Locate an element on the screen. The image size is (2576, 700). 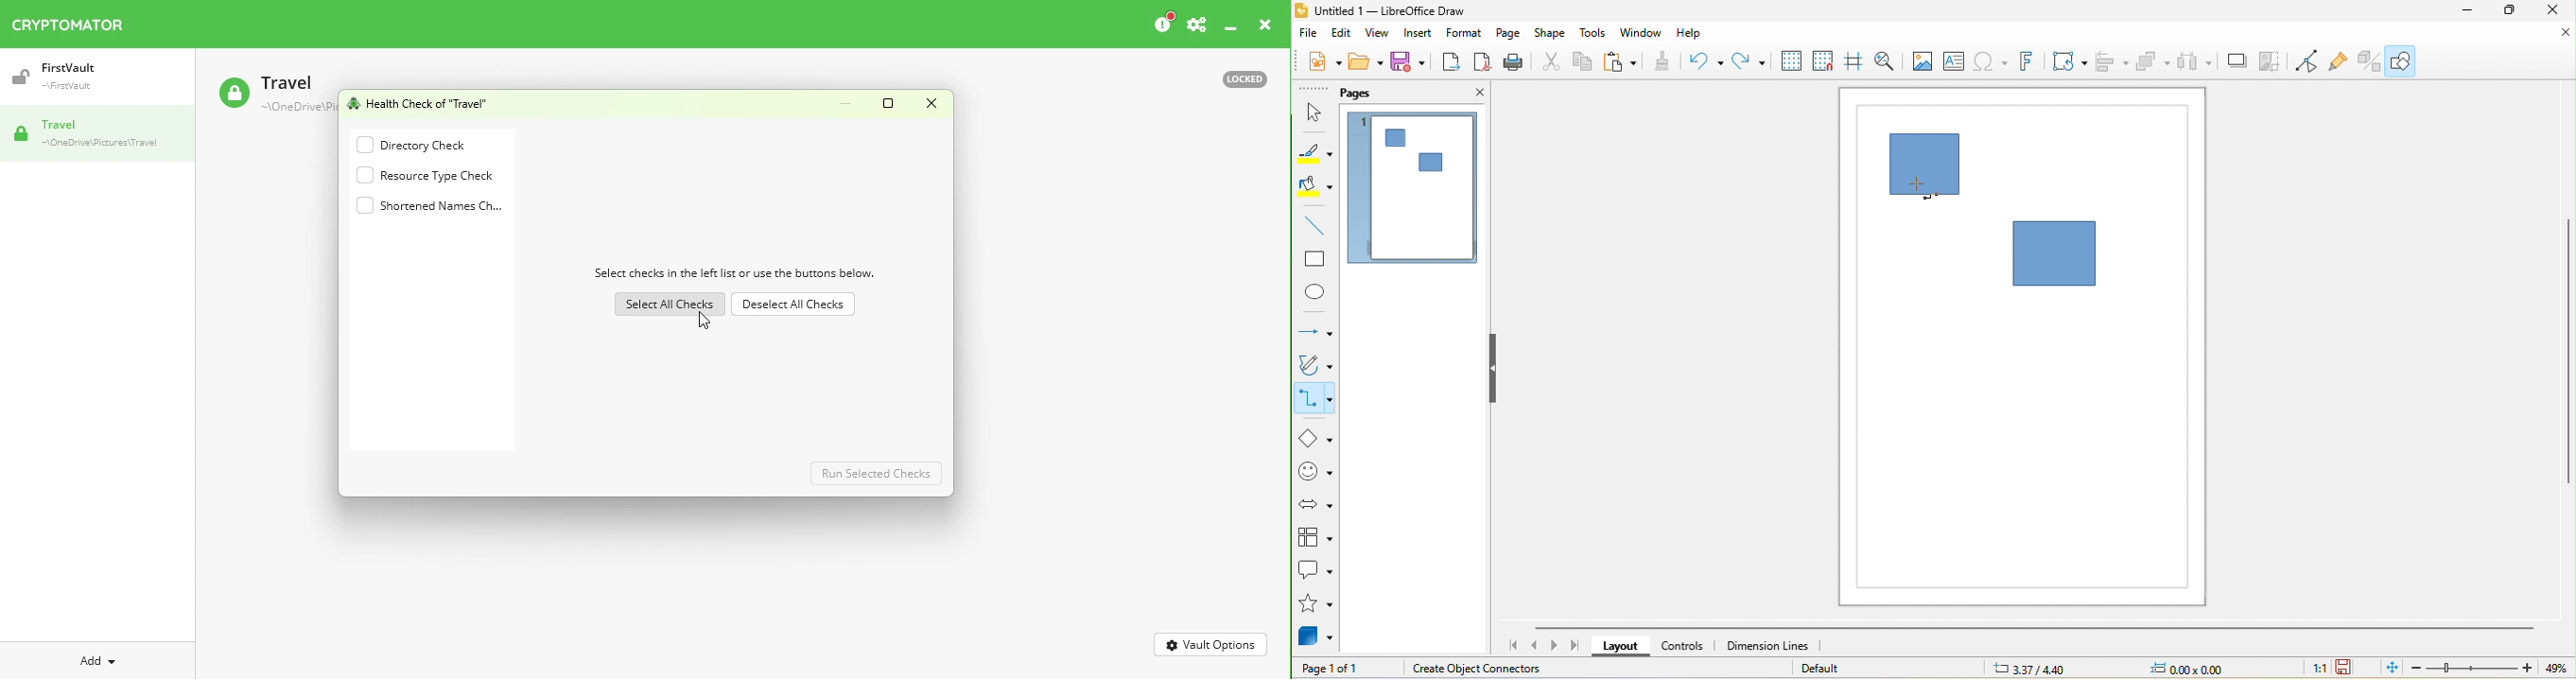
copy is located at coordinates (1586, 62).